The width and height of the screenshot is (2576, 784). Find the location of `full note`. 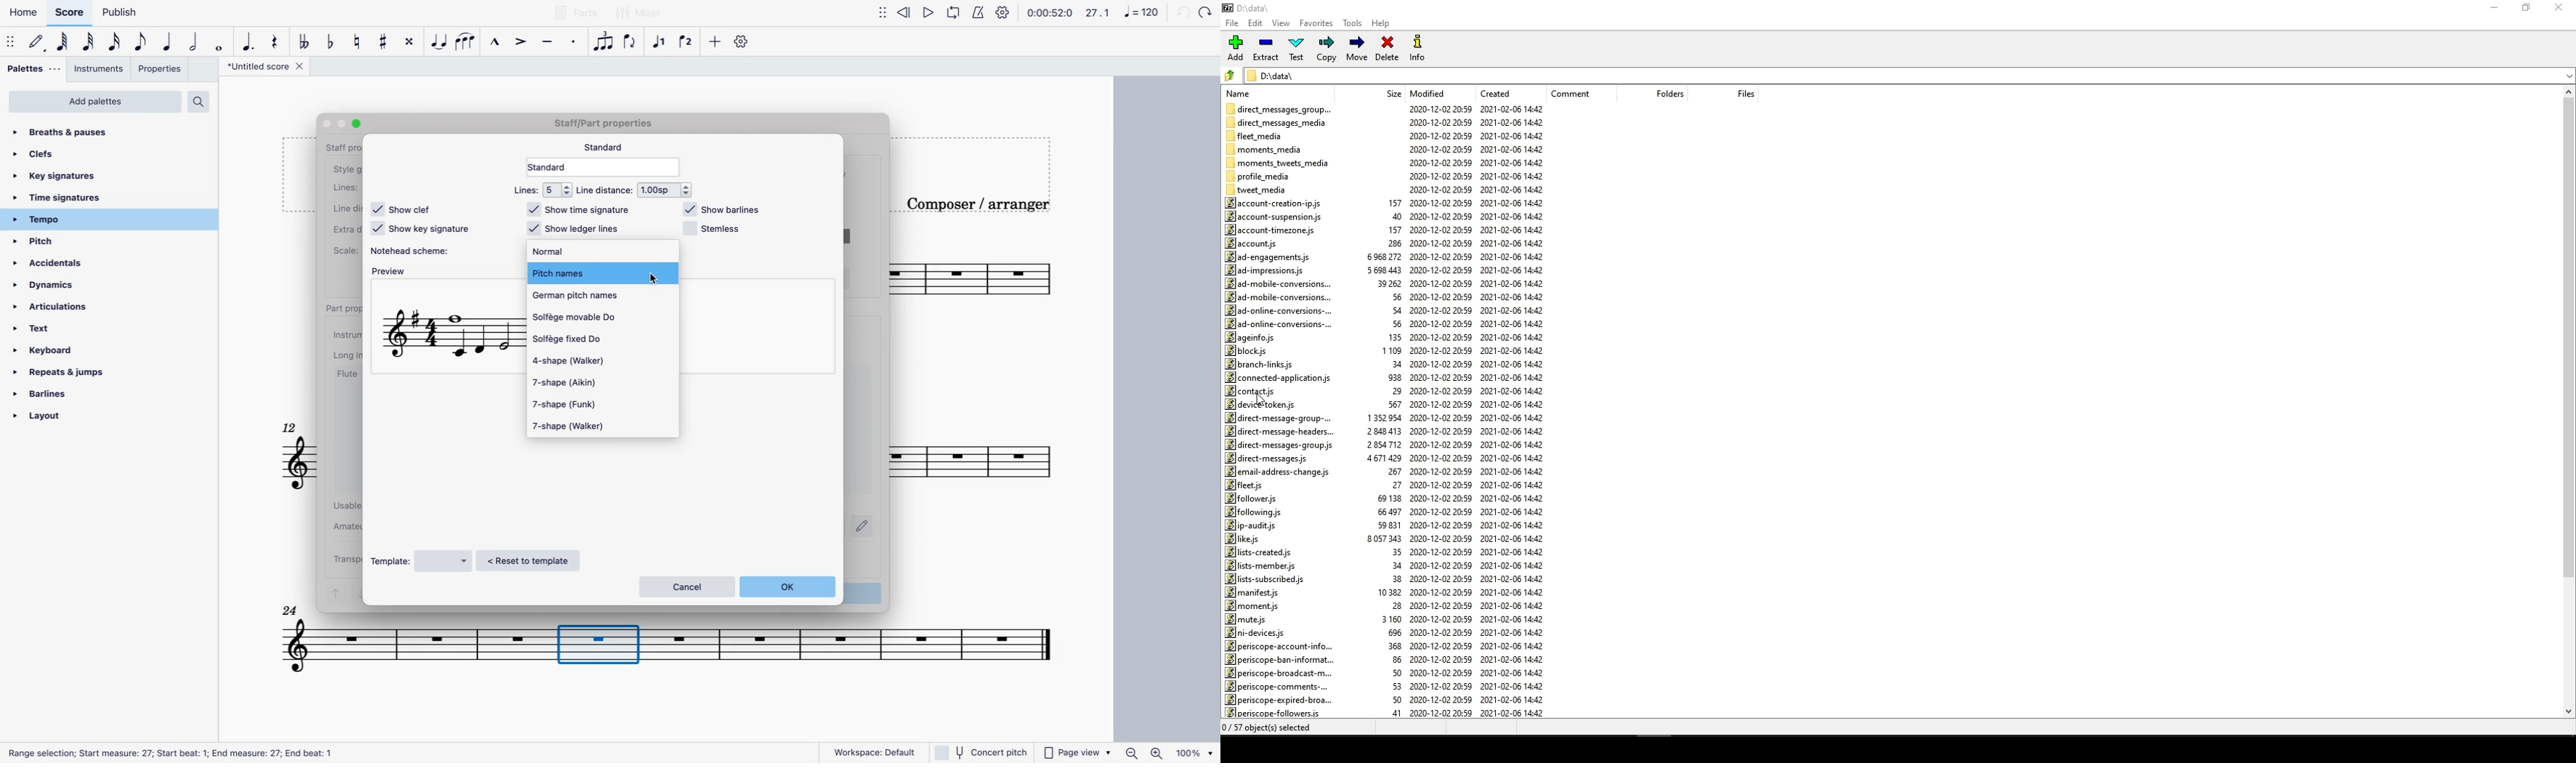

full note is located at coordinates (219, 42).